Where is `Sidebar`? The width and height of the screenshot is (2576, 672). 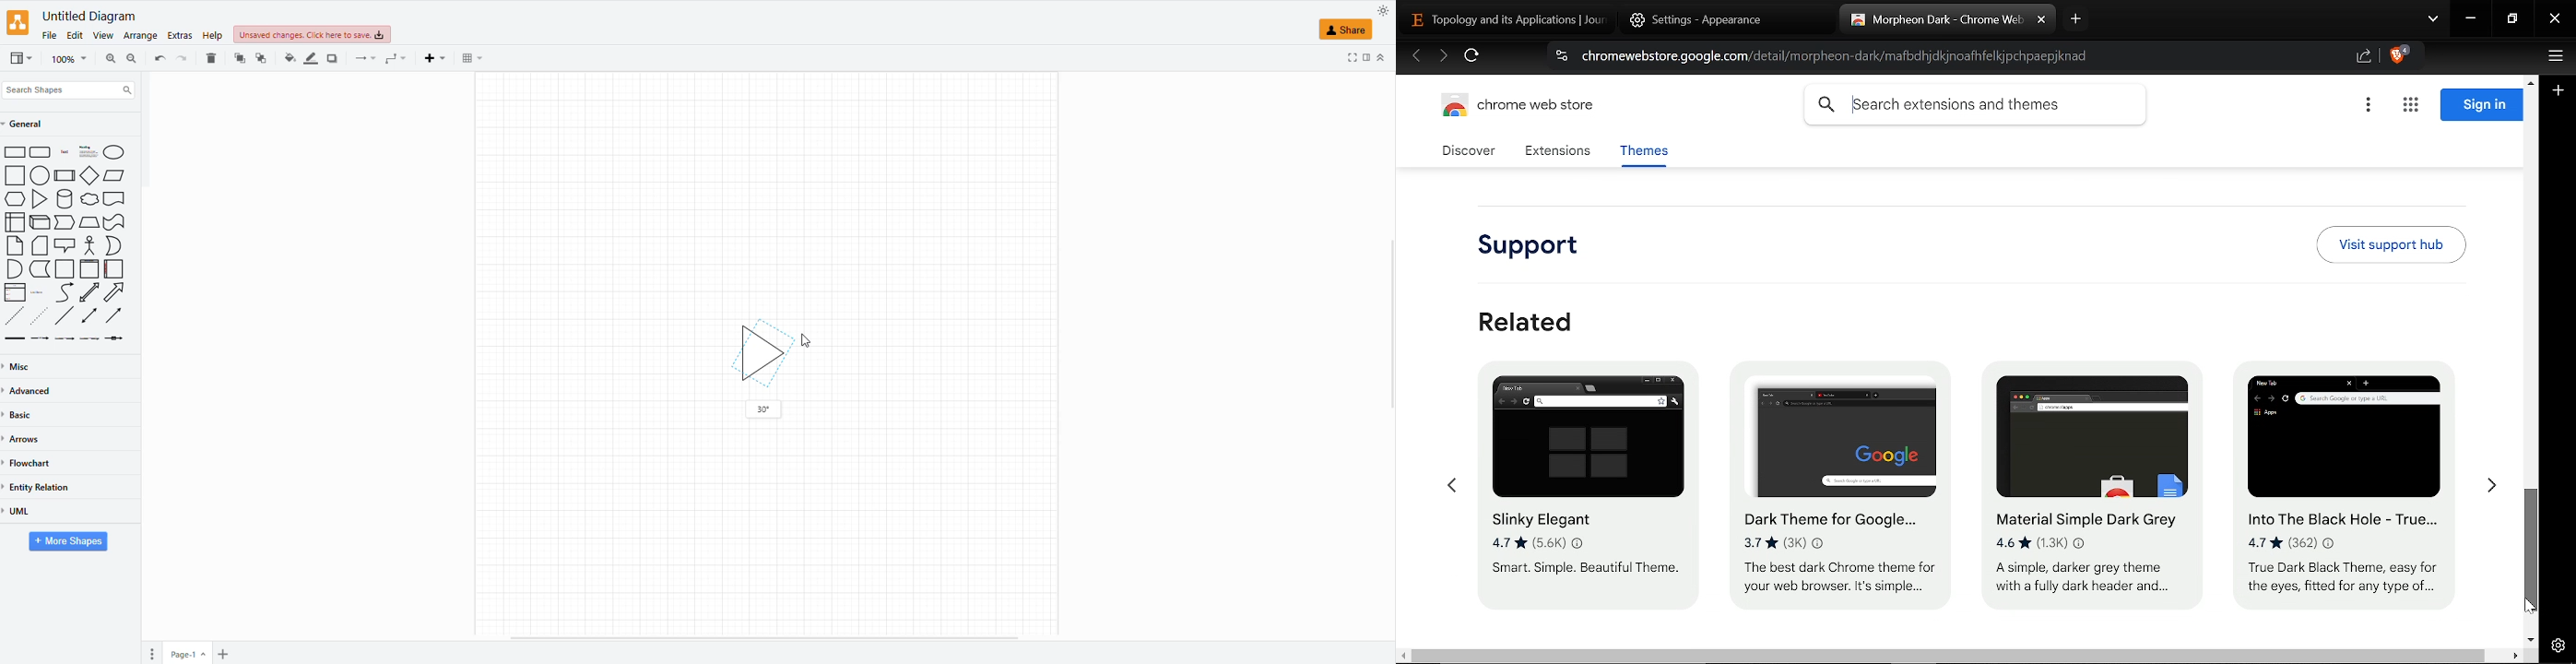
Sidebar is located at coordinates (115, 269).